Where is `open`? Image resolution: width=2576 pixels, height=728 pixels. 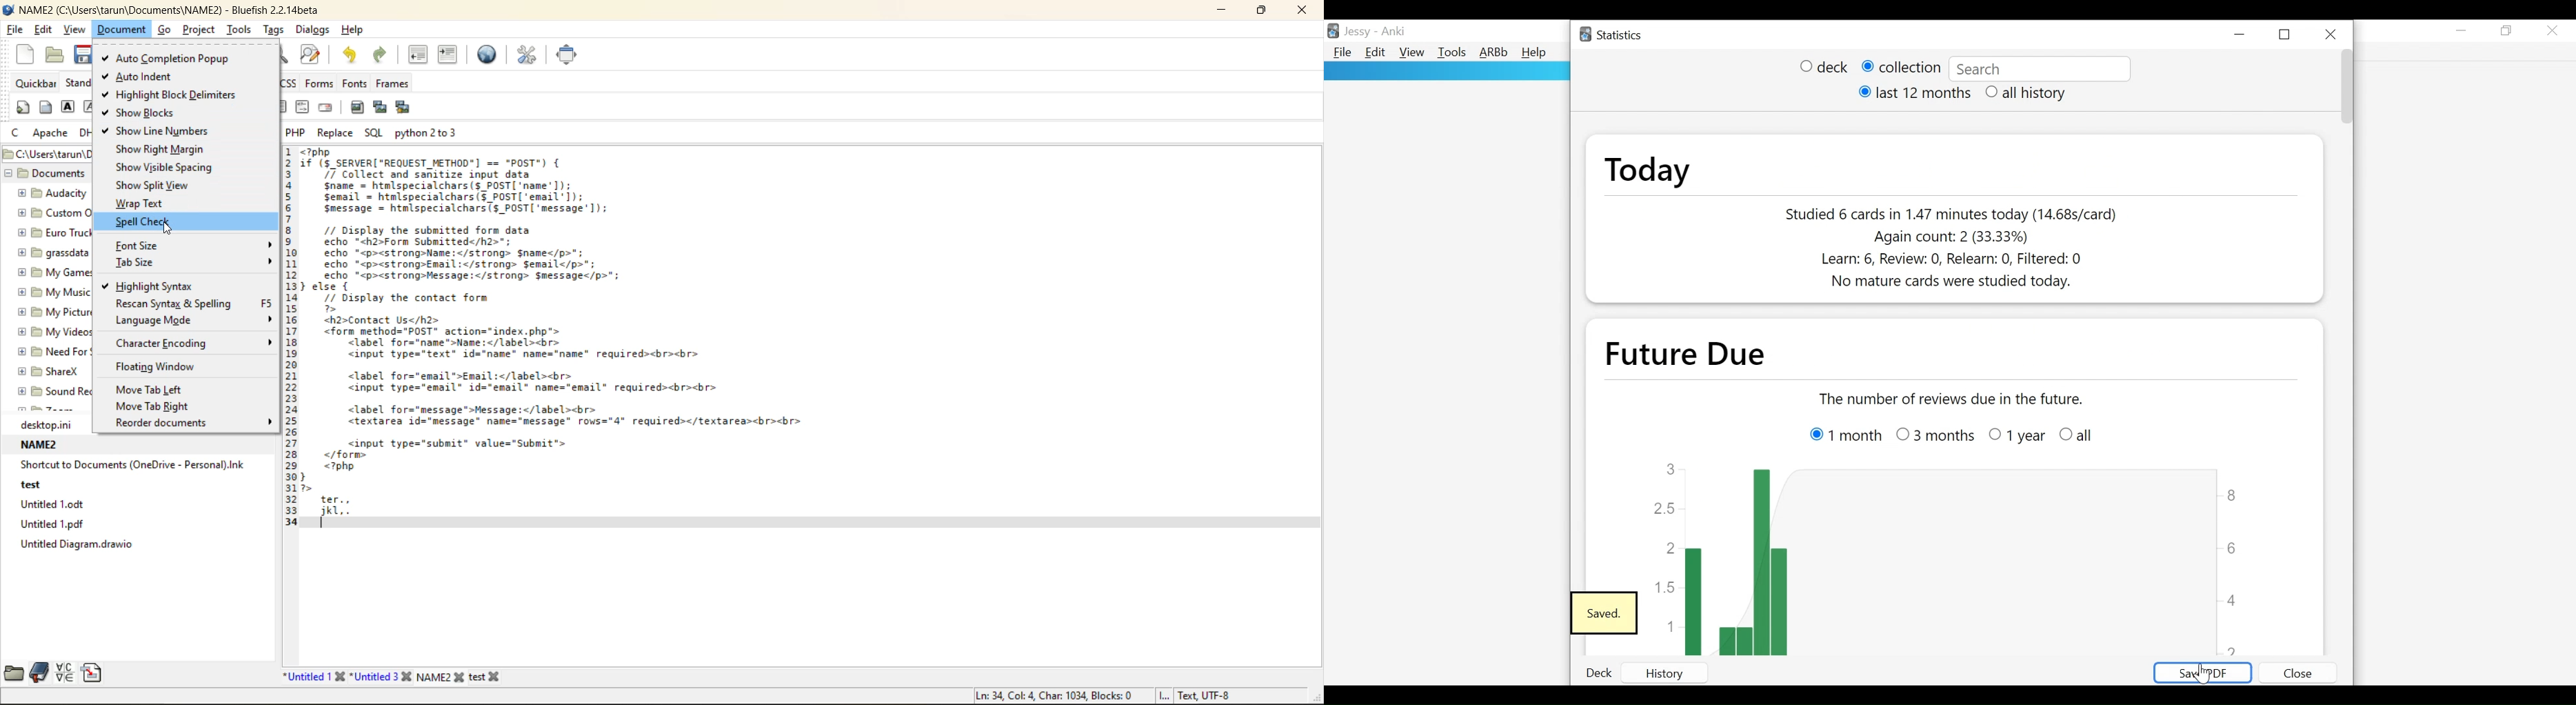
open is located at coordinates (52, 55).